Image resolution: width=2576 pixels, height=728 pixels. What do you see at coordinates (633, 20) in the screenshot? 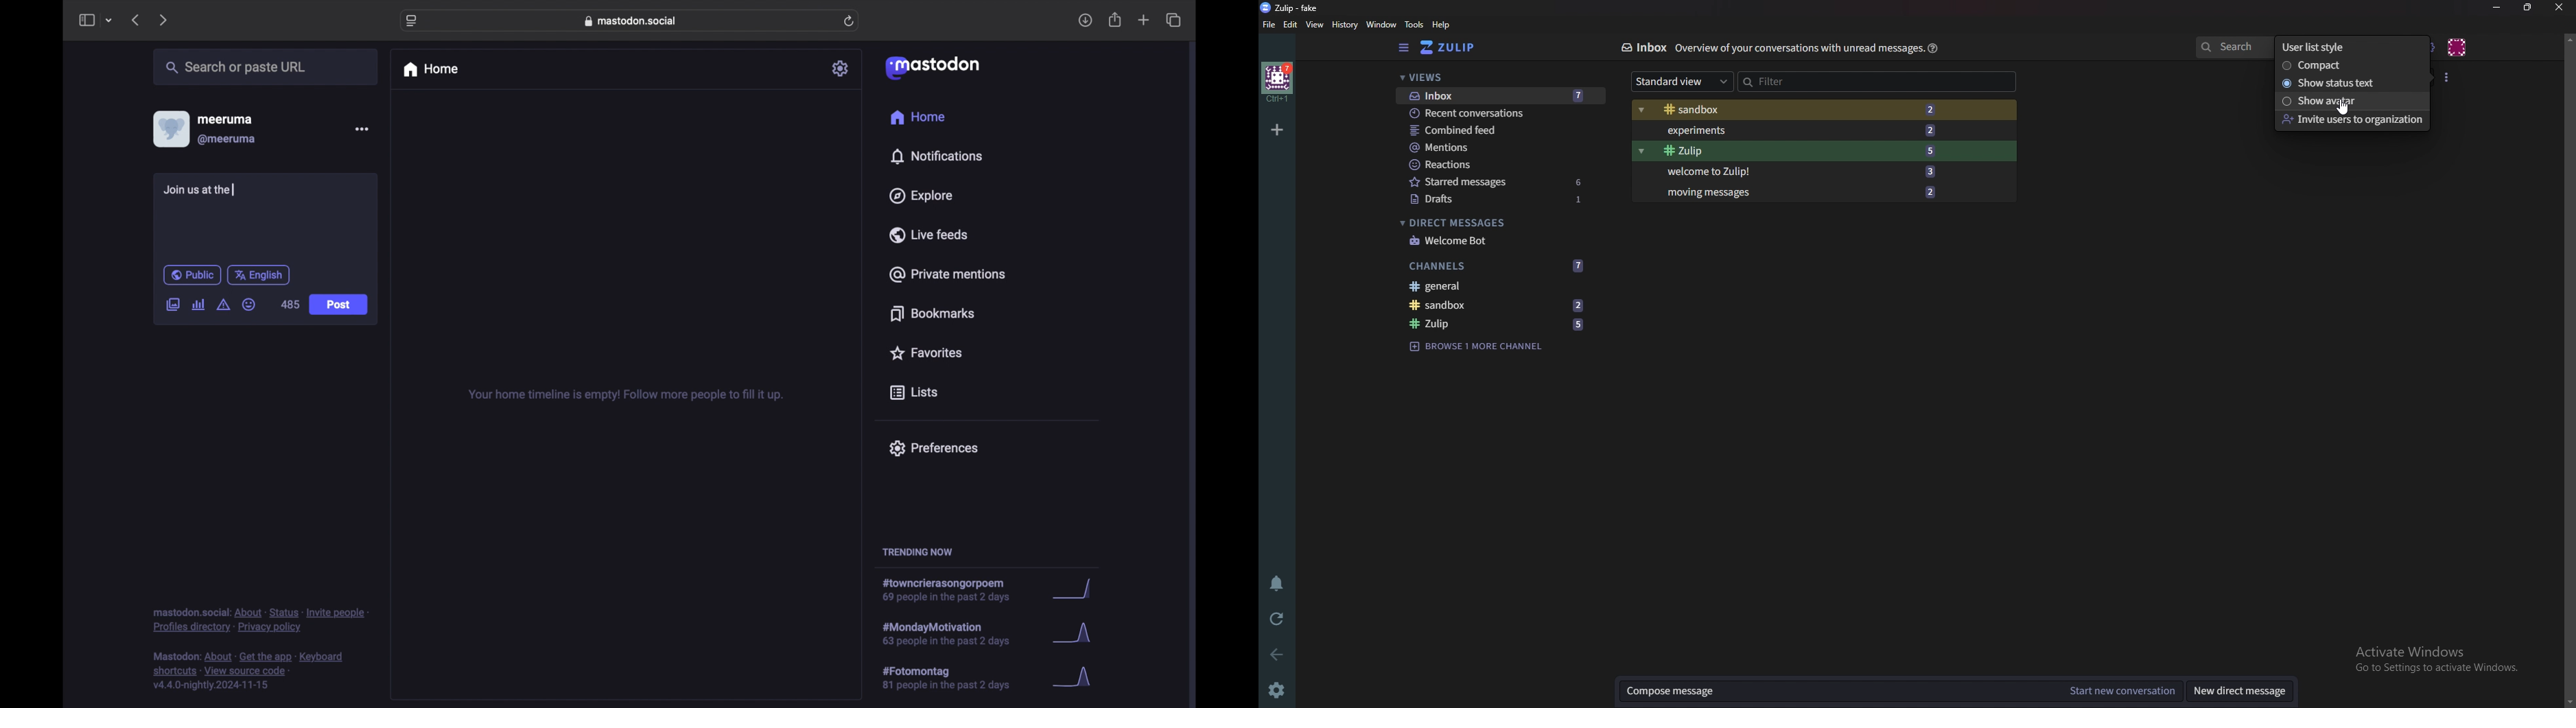
I see `web address` at bounding box center [633, 20].